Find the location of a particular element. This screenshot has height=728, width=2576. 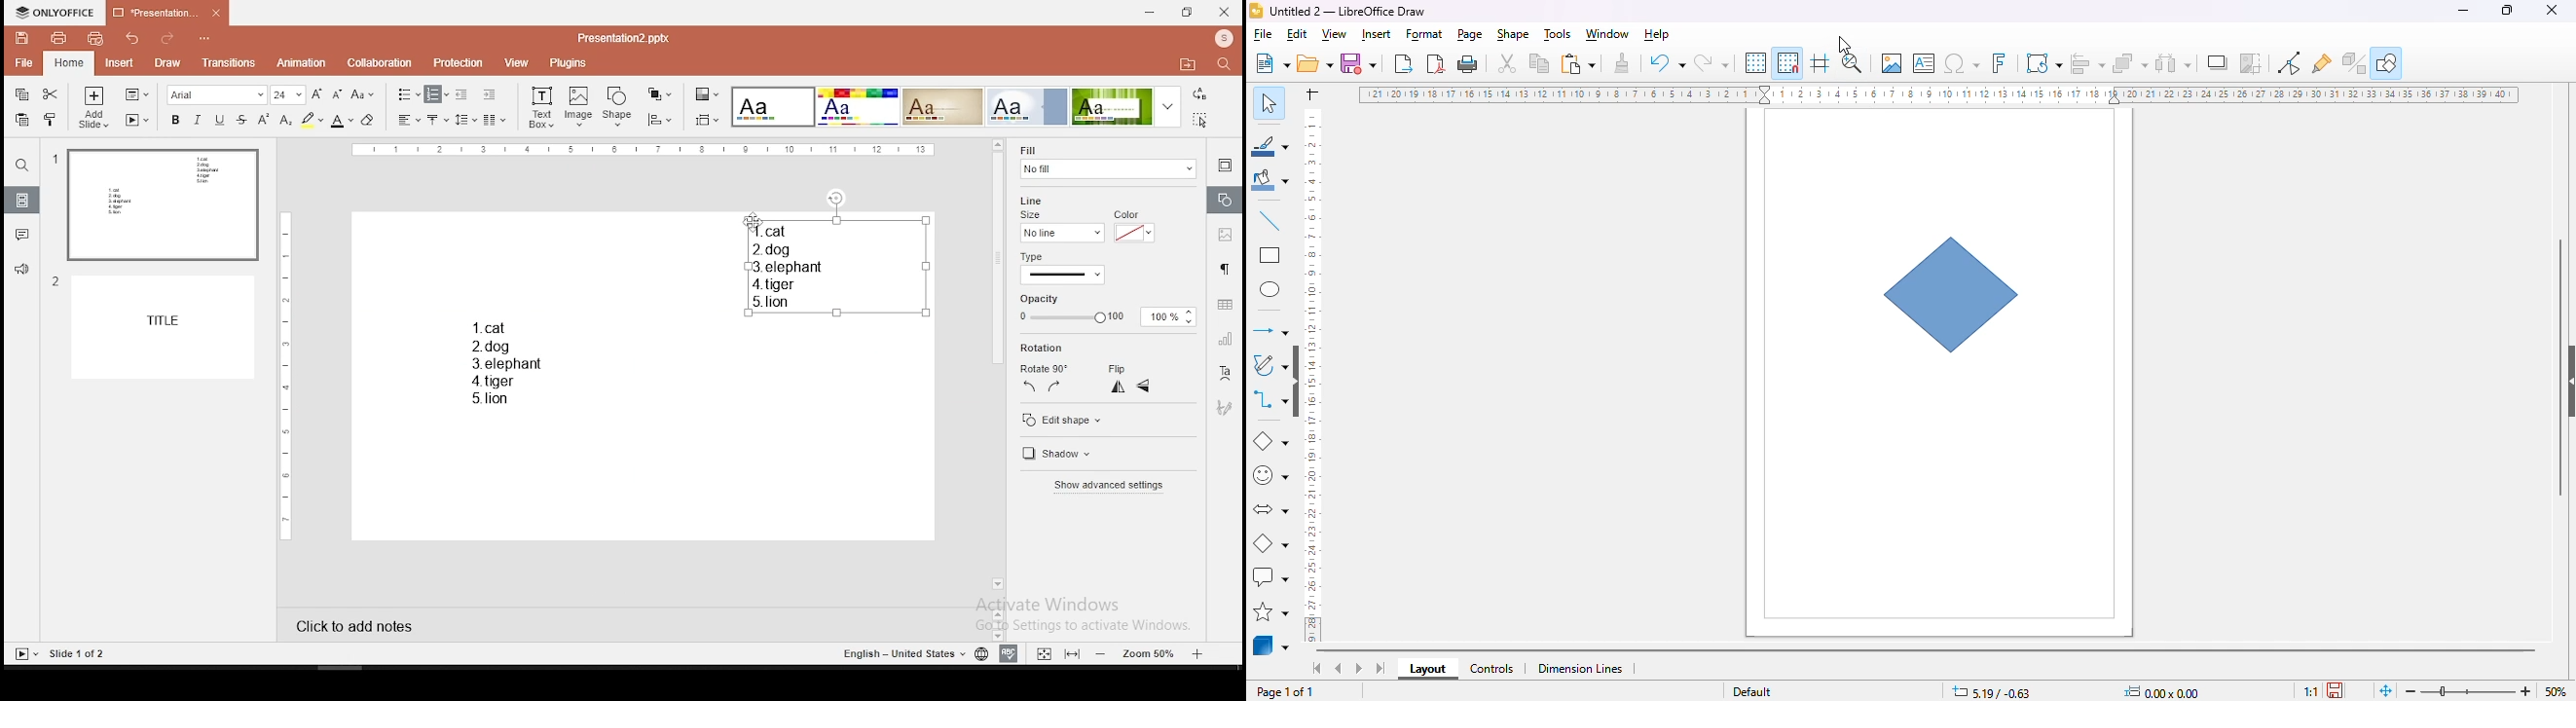

icon is located at coordinates (1223, 40).